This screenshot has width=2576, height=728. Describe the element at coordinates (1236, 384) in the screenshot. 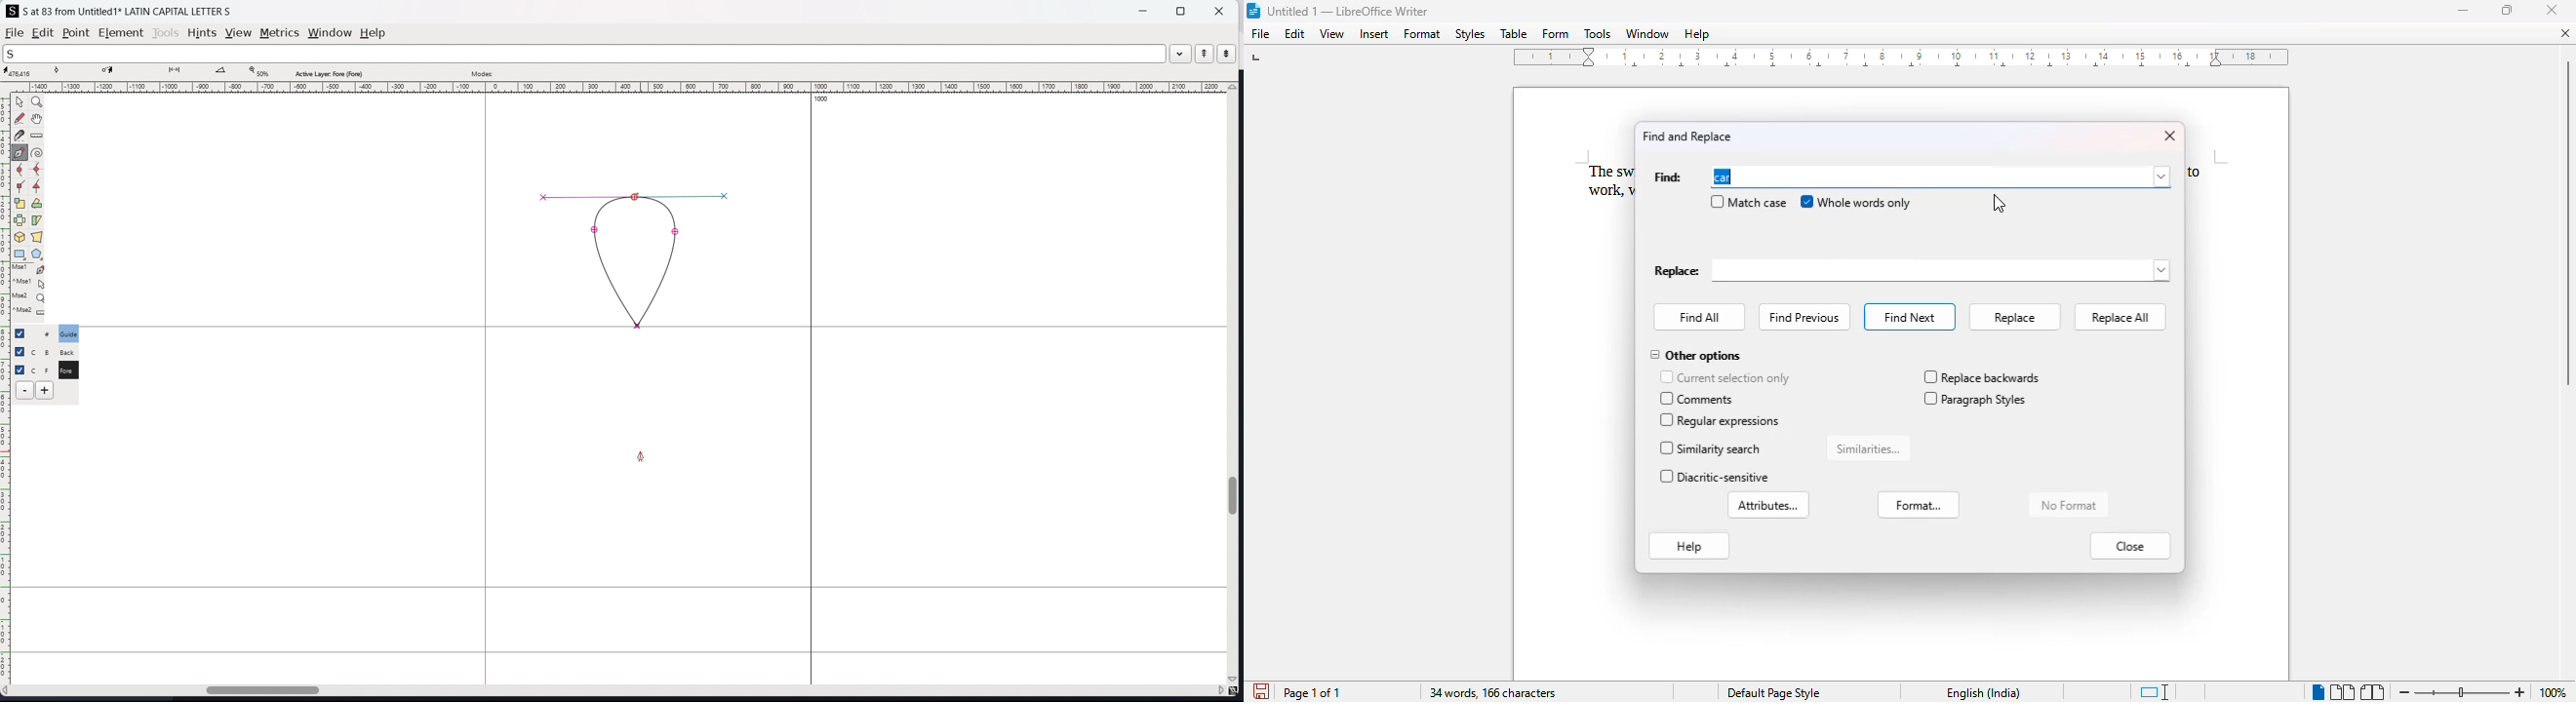

I see `vertical scrollbar` at that location.